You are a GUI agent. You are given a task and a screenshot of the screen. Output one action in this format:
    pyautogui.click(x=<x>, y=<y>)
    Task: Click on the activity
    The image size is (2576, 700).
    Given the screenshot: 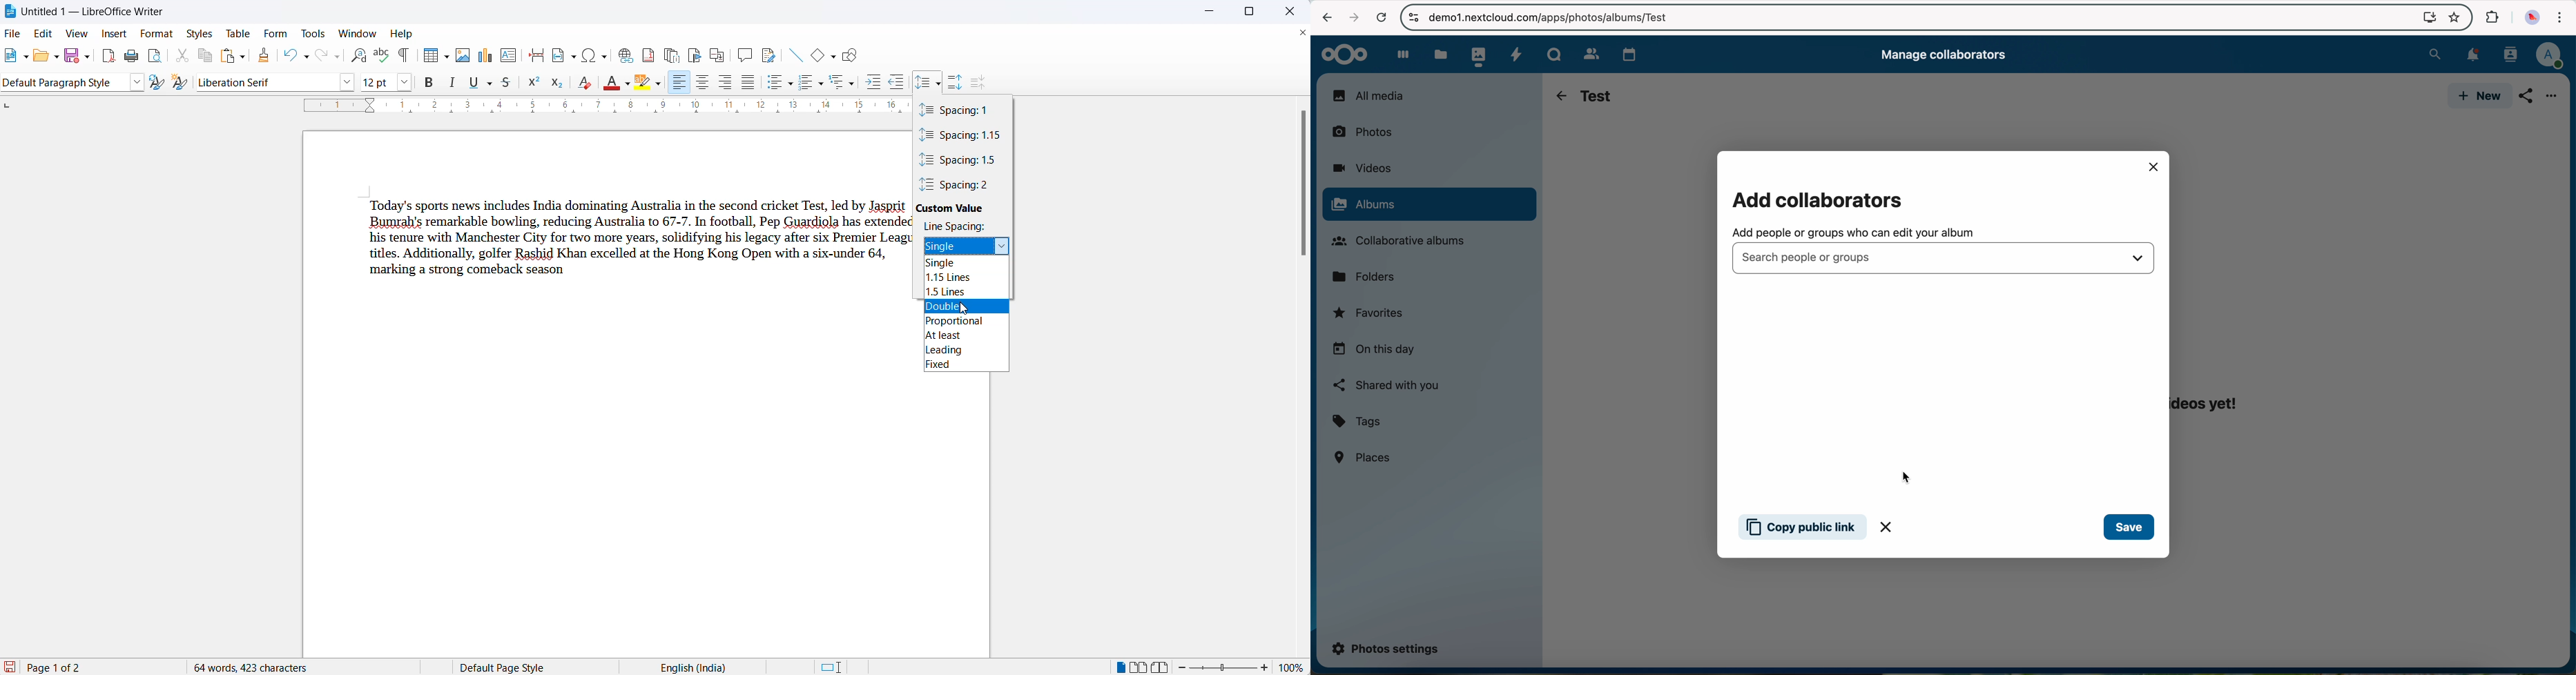 What is the action you would take?
    pyautogui.click(x=1516, y=53)
    